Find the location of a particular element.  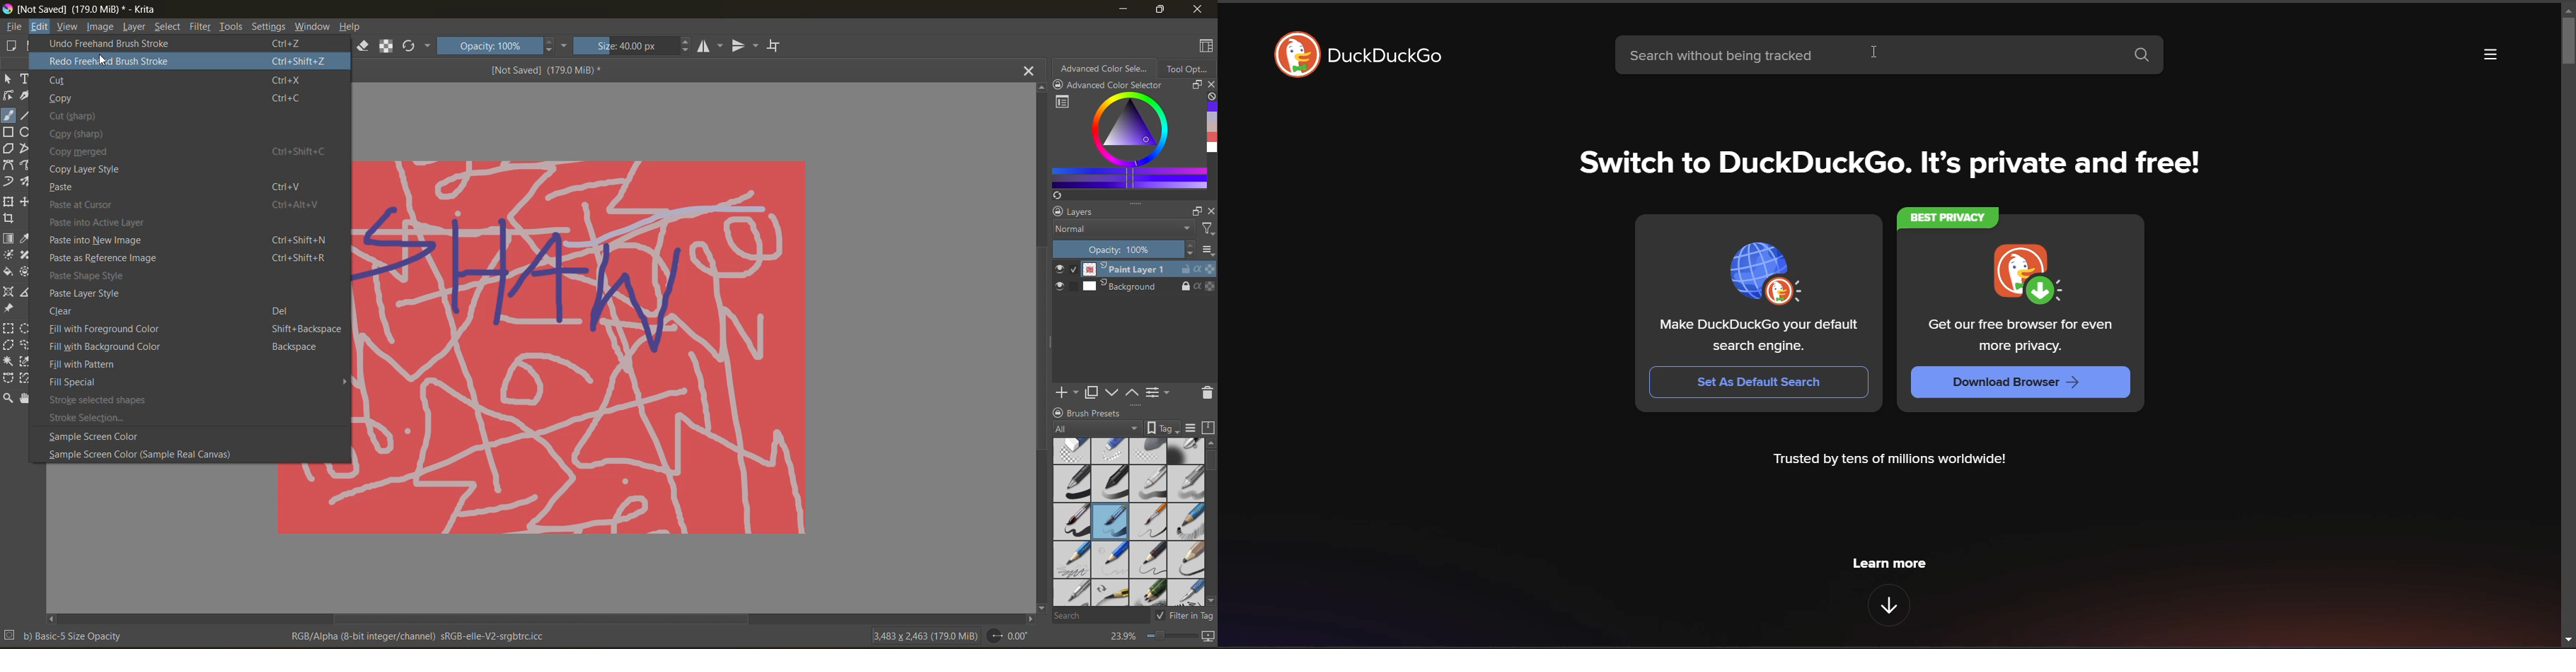

float docker is located at coordinates (1194, 210).